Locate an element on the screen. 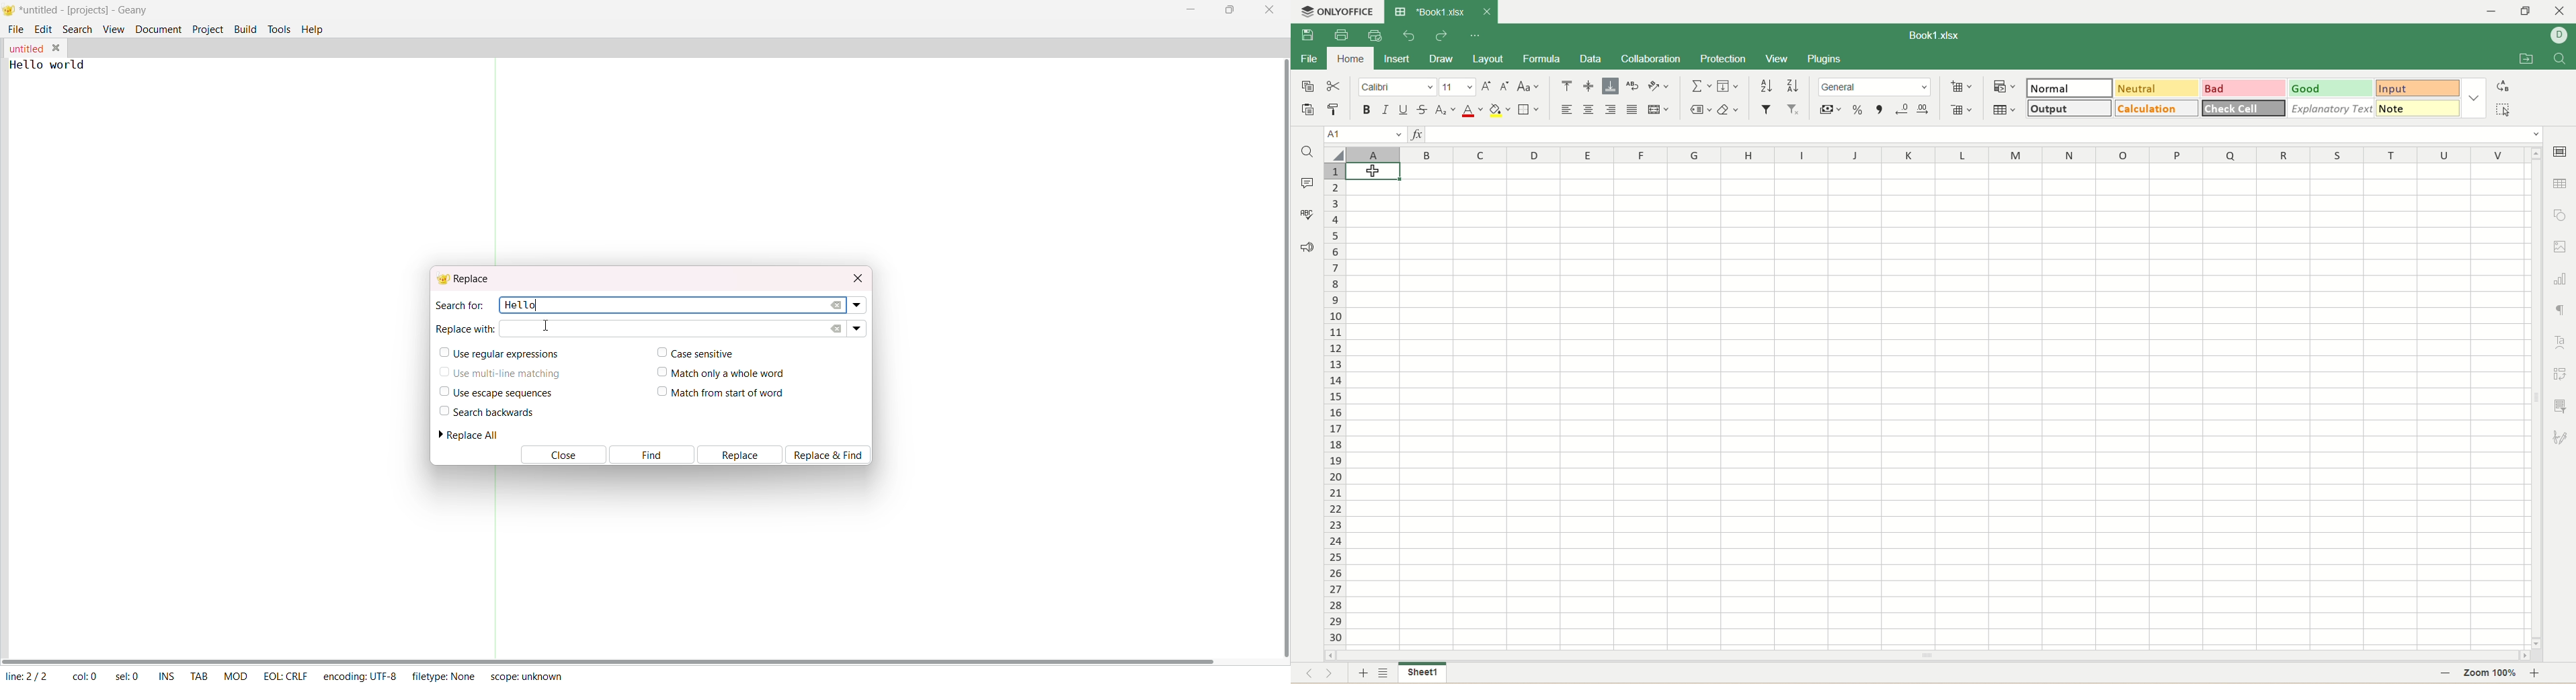 The height and width of the screenshot is (700, 2576). use multi line matching is located at coordinates (501, 371).